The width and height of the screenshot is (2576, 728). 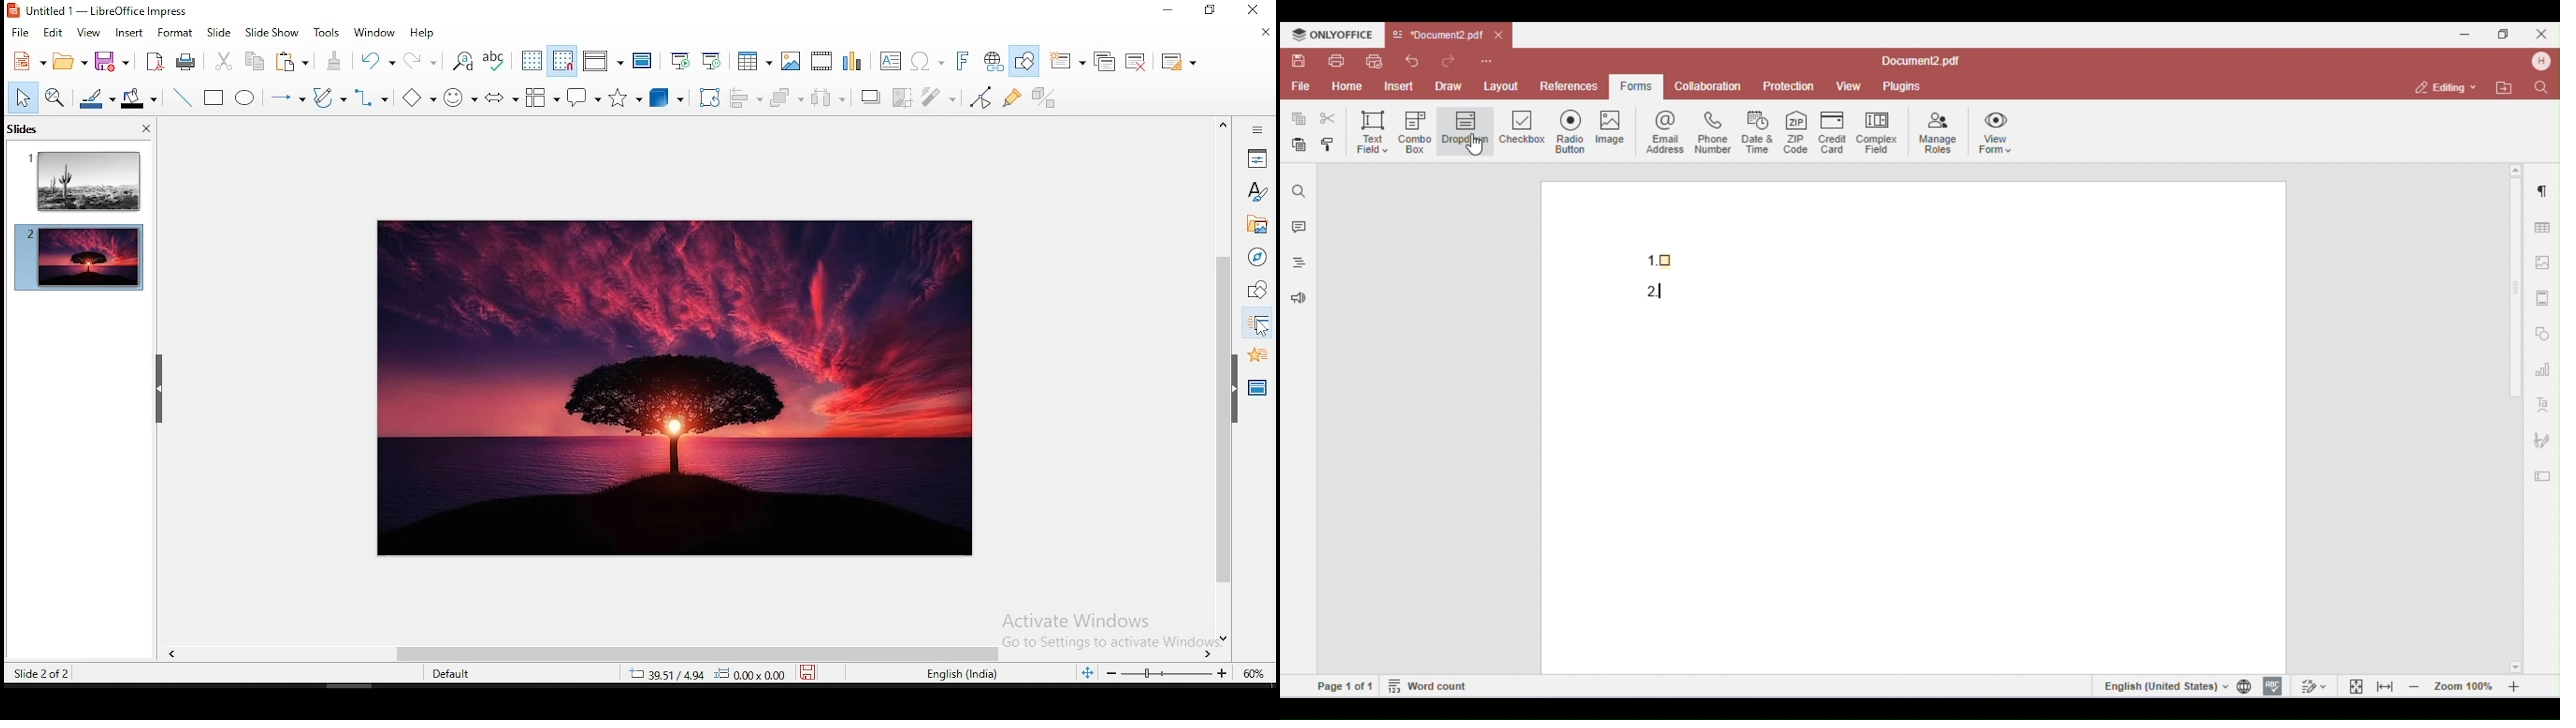 What do you see at coordinates (43, 675) in the screenshot?
I see `slide 2 of 2` at bounding box center [43, 675].